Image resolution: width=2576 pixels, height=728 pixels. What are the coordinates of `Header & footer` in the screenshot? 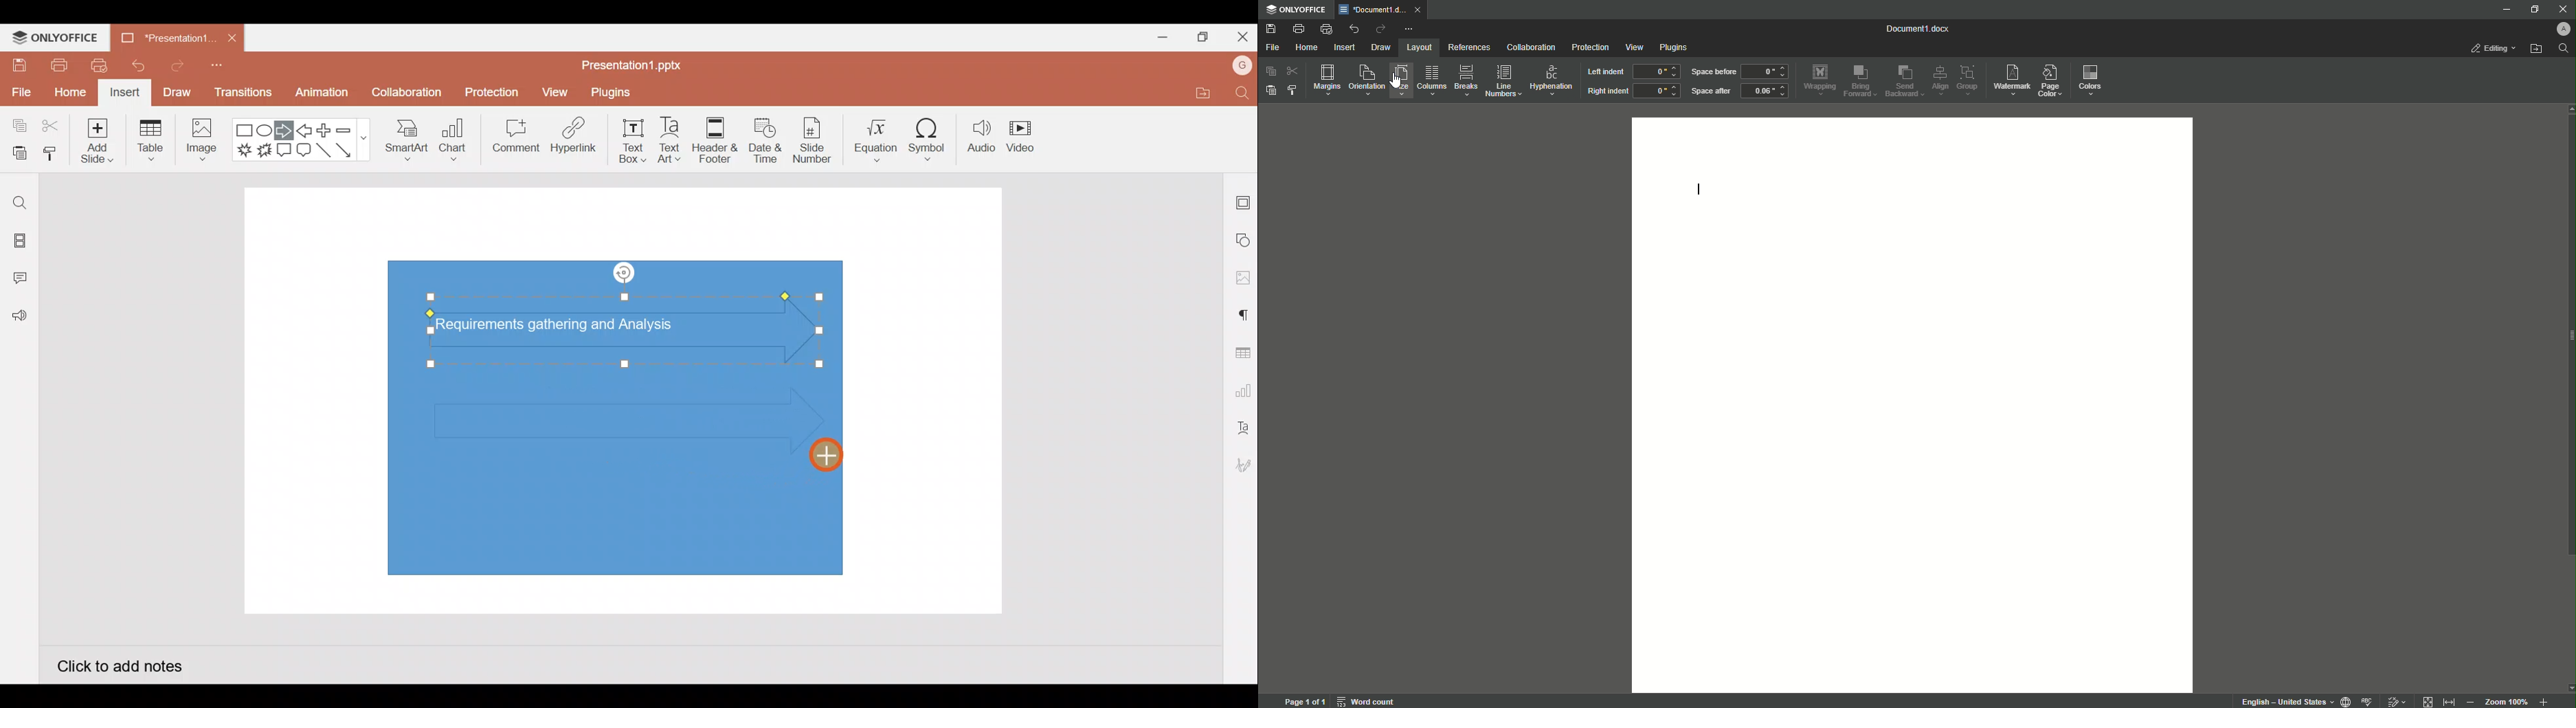 It's located at (716, 136).